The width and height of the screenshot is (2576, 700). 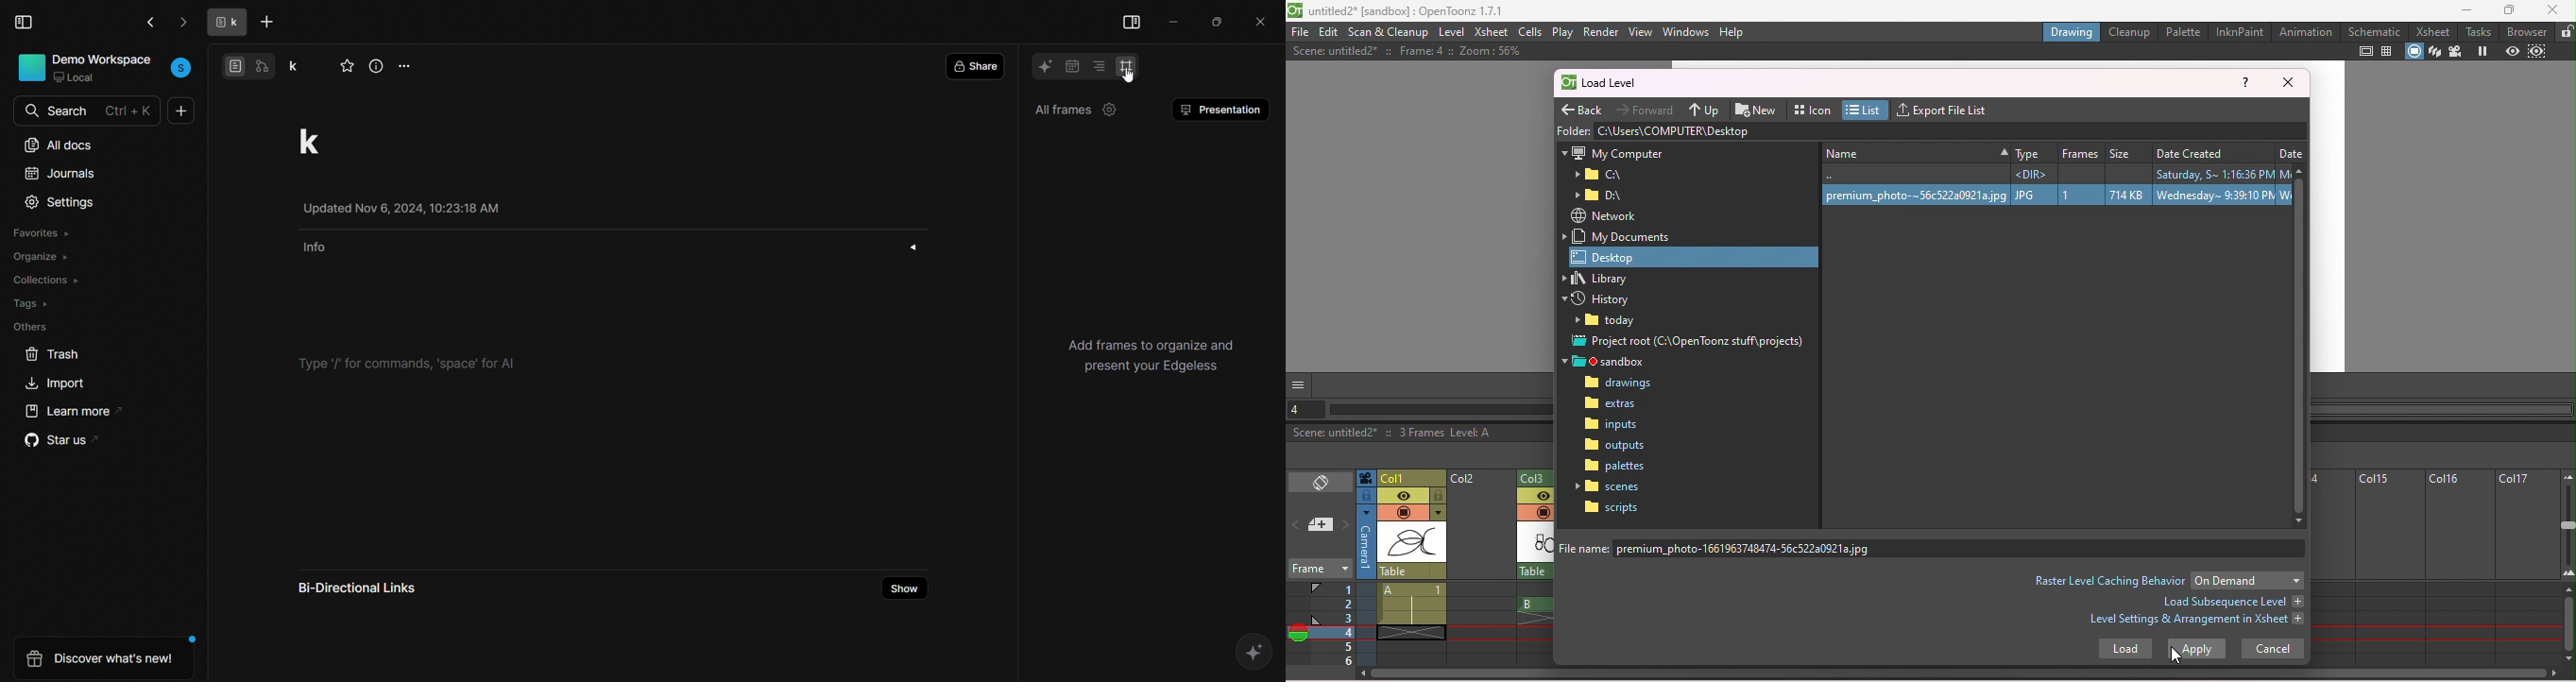 I want to click on click to select camera, so click(x=1366, y=496).